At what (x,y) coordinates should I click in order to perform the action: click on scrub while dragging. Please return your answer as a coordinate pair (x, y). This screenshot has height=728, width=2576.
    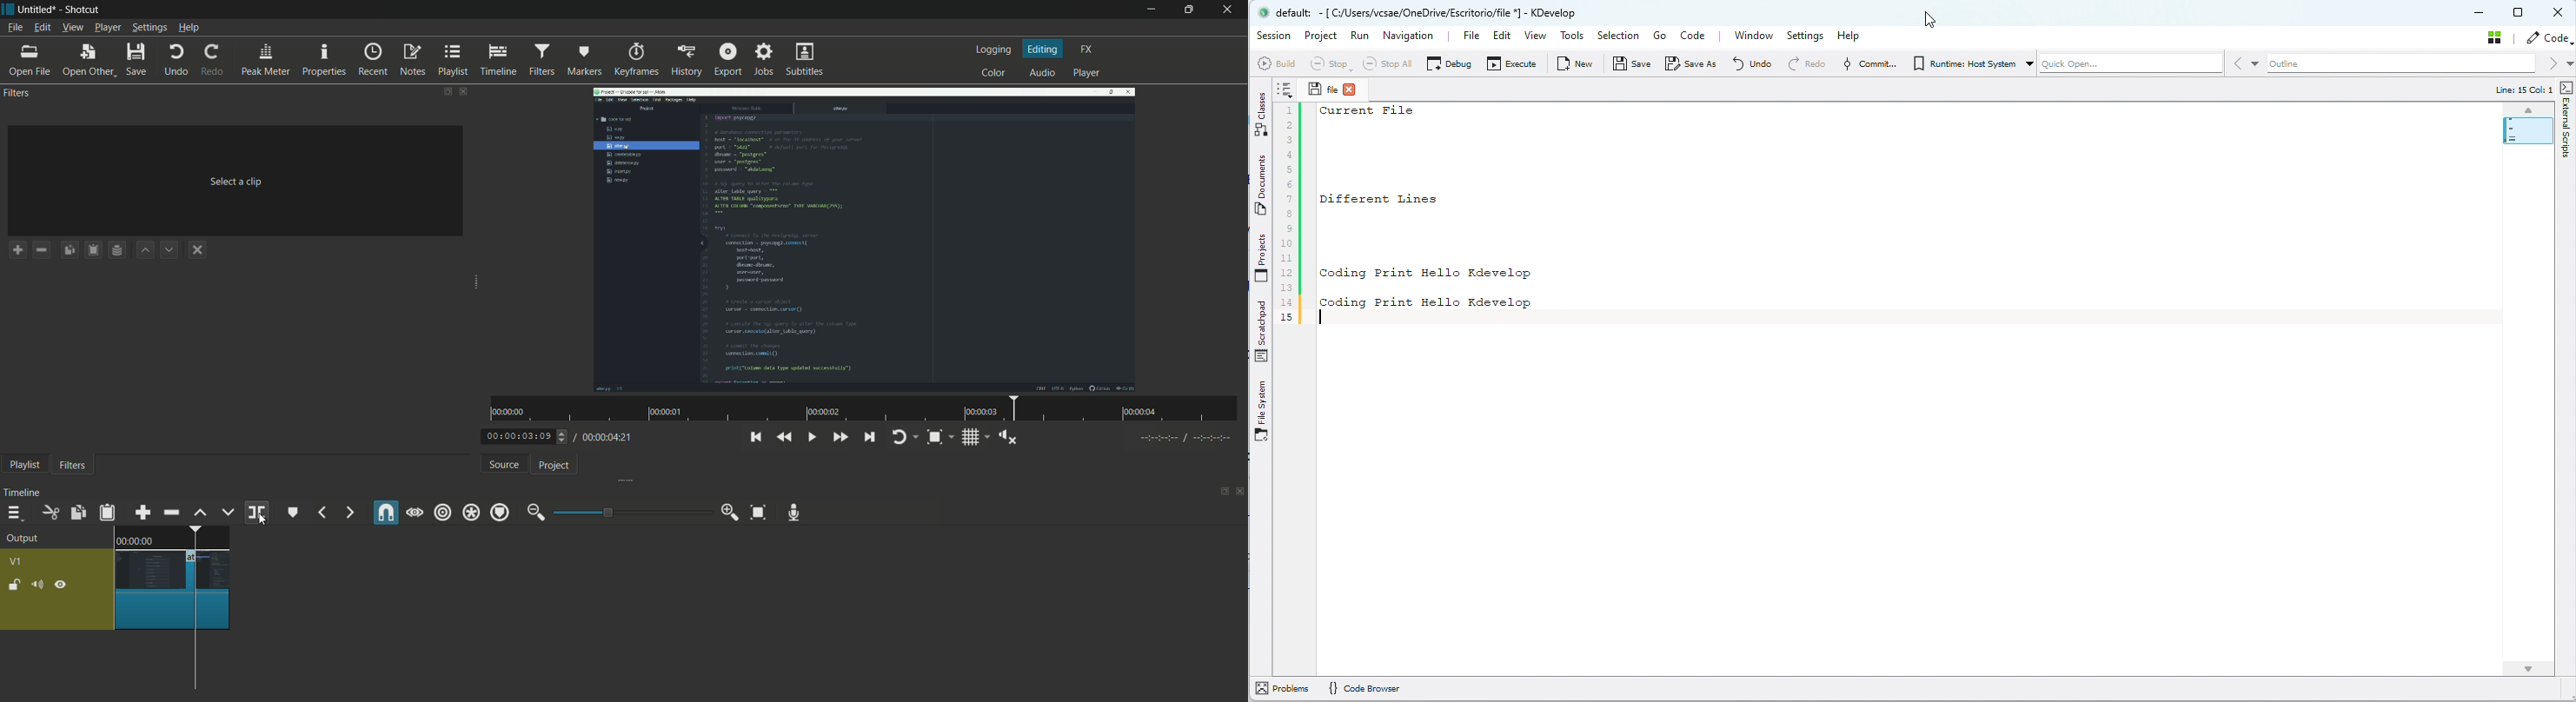
    Looking at the image, I should click on (414, 513).